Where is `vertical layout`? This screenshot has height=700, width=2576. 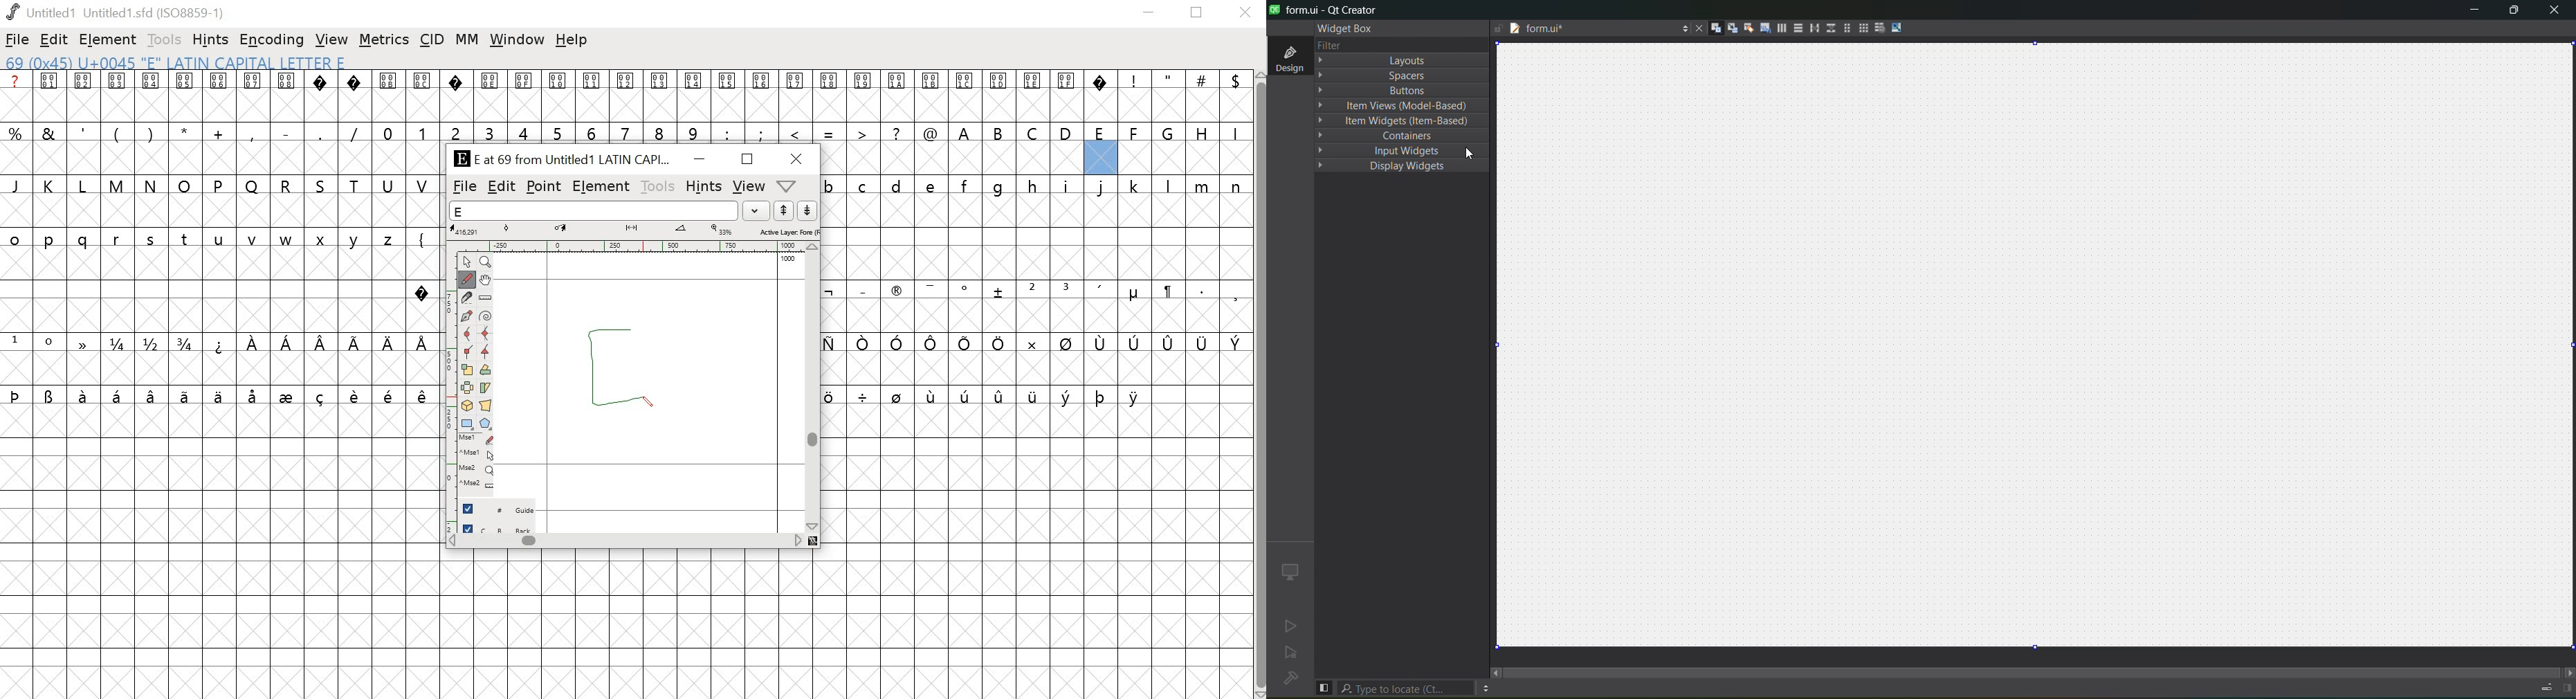 vertical layout is located at coordinates (1796, 28).